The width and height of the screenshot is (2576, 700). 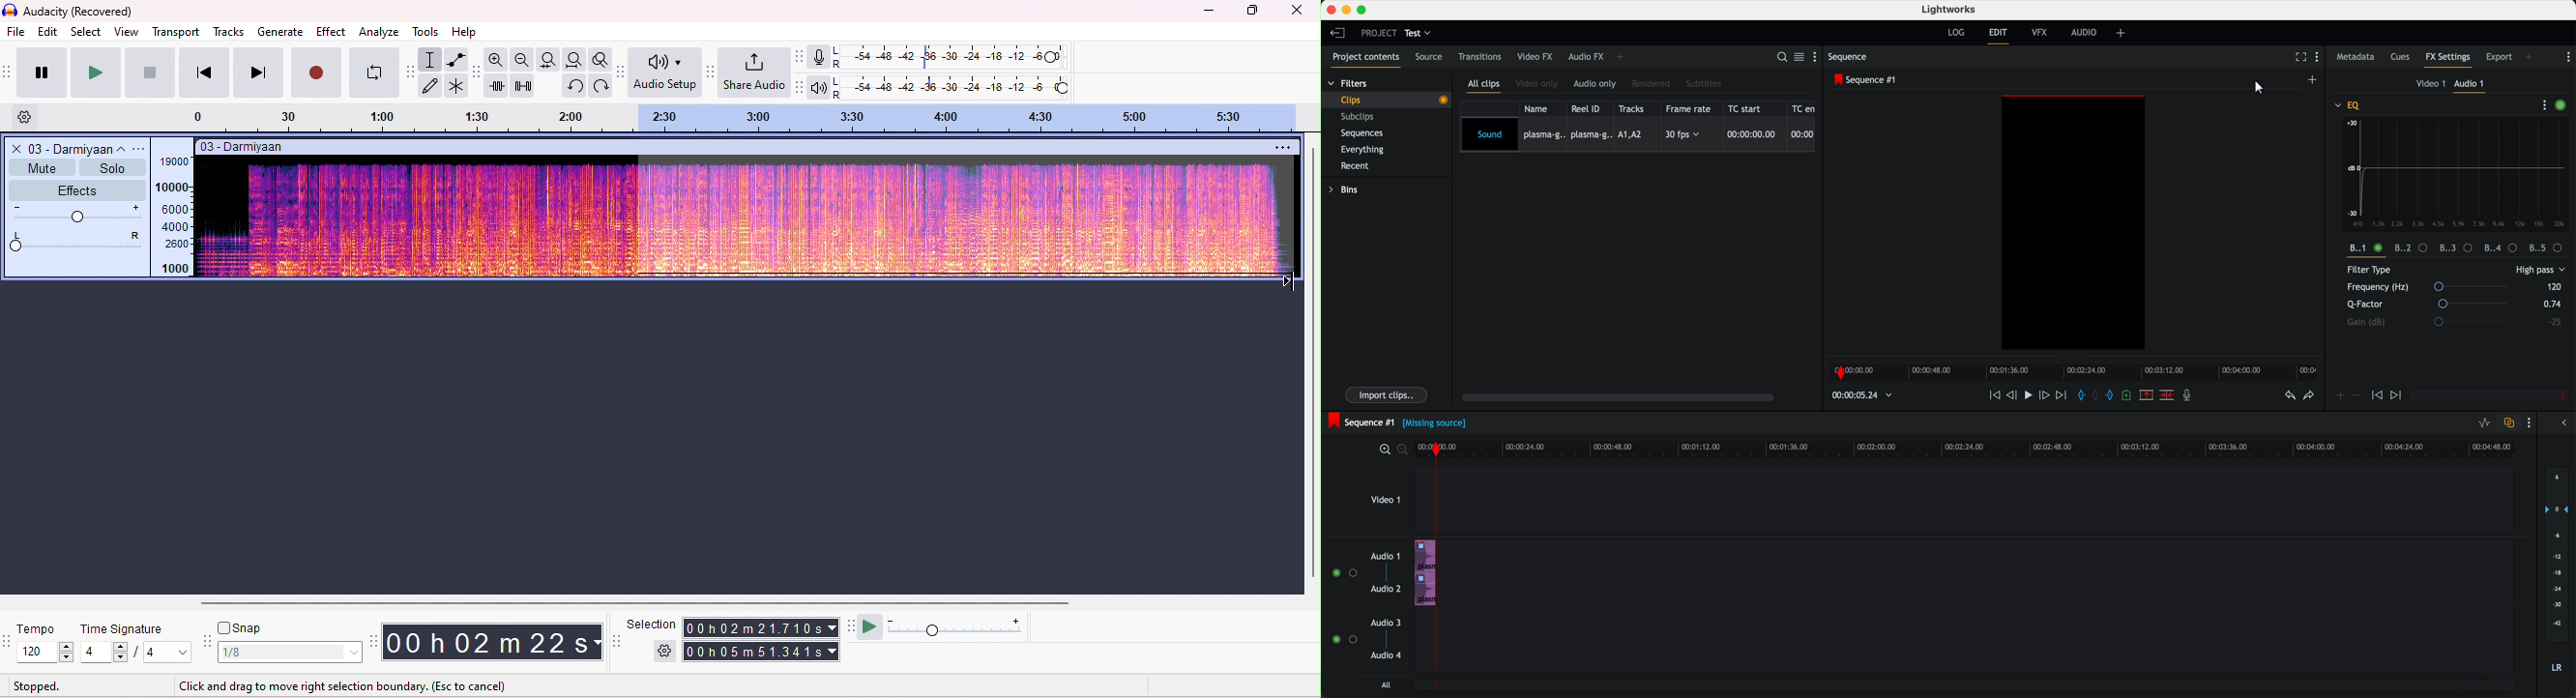 What do you see at coordinates (373, 640) in the screenshot?
I see `time tool` at bounding box center [373, 640].